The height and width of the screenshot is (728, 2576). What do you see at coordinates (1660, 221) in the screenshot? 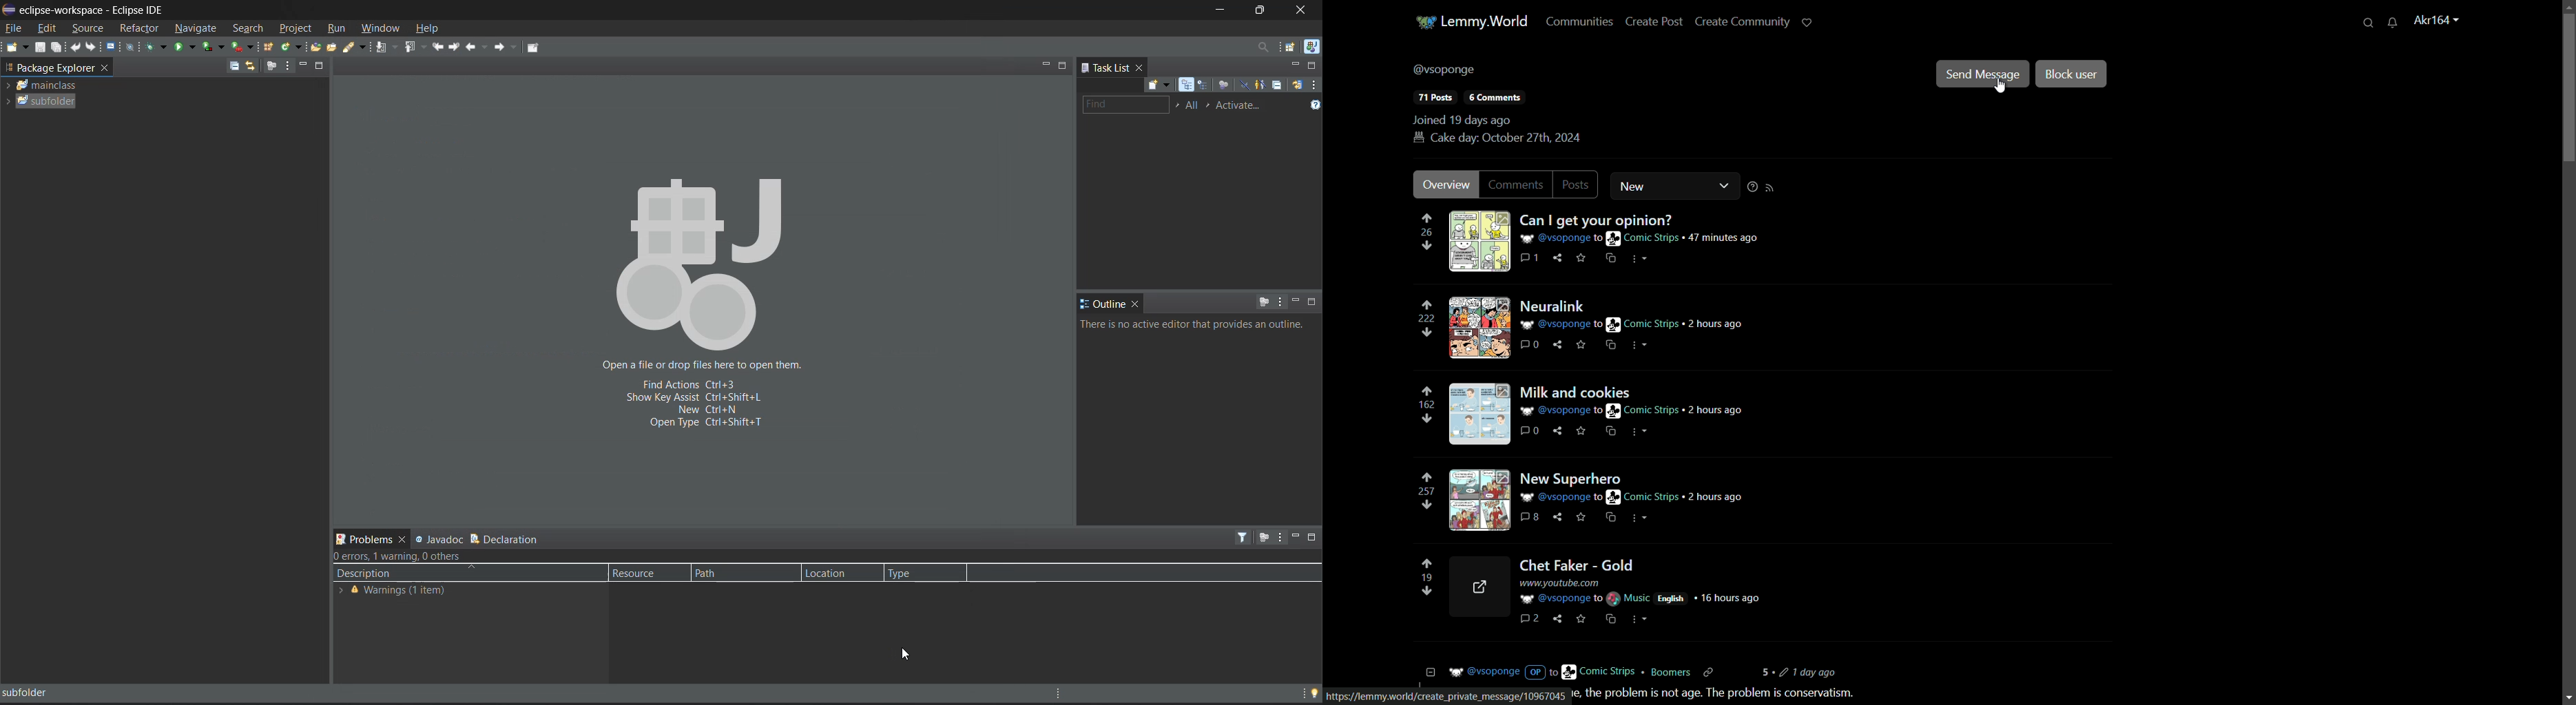
I see `post-1` at bounding box center [1660, 221].